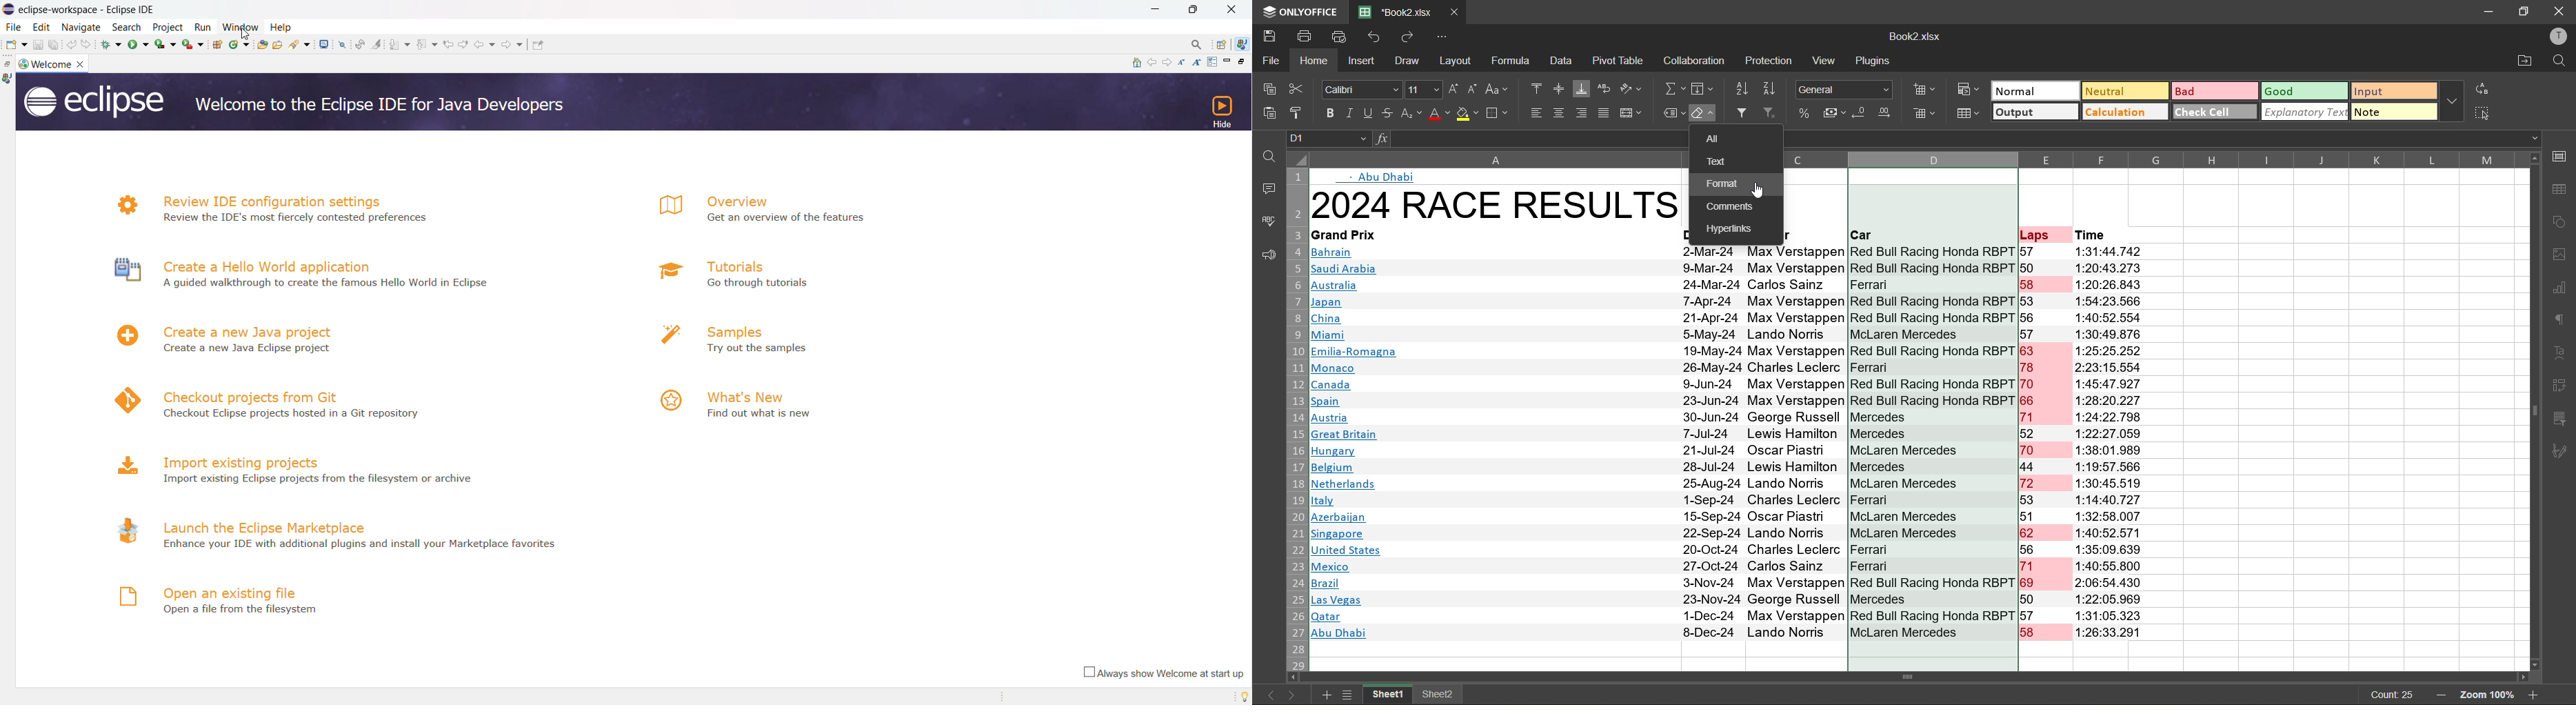 The image size is (2576, 728). What do you see at coordinates (1327, 695) in the screenshot?
I see `add sheet` at bounding box center [1327, 695].